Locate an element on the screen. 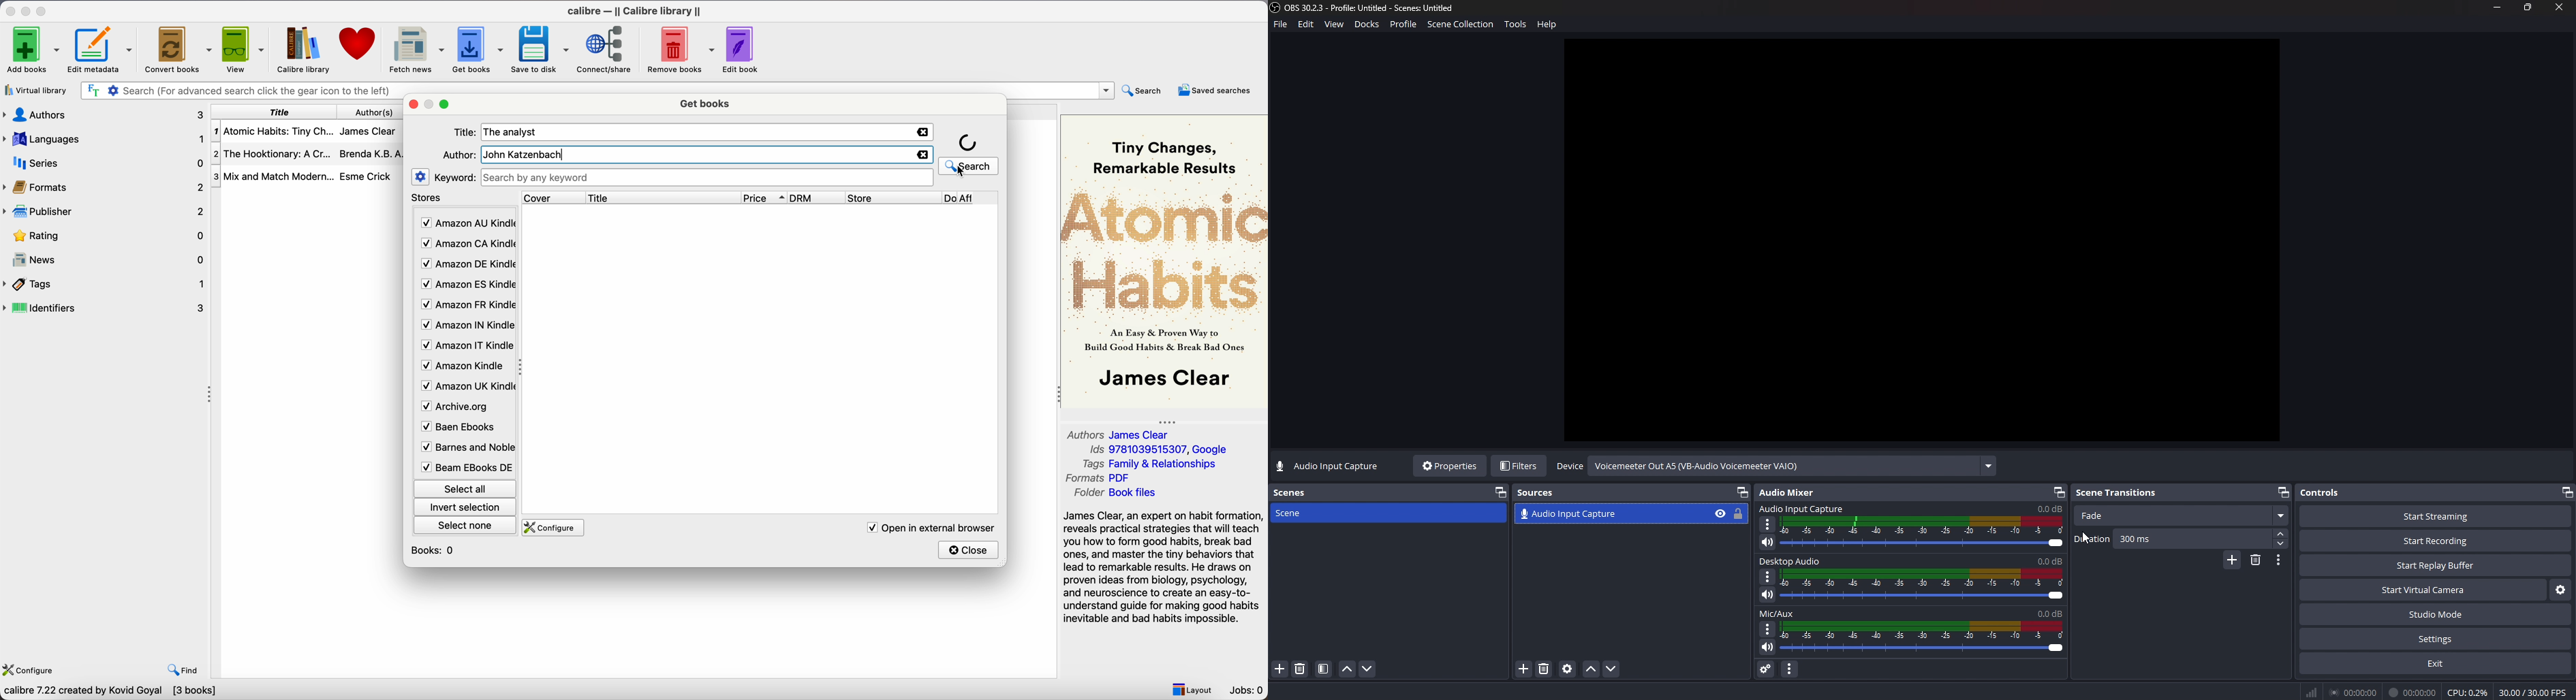 The image size is (2576, 700). pop out is located at coordinates (2284, 491).